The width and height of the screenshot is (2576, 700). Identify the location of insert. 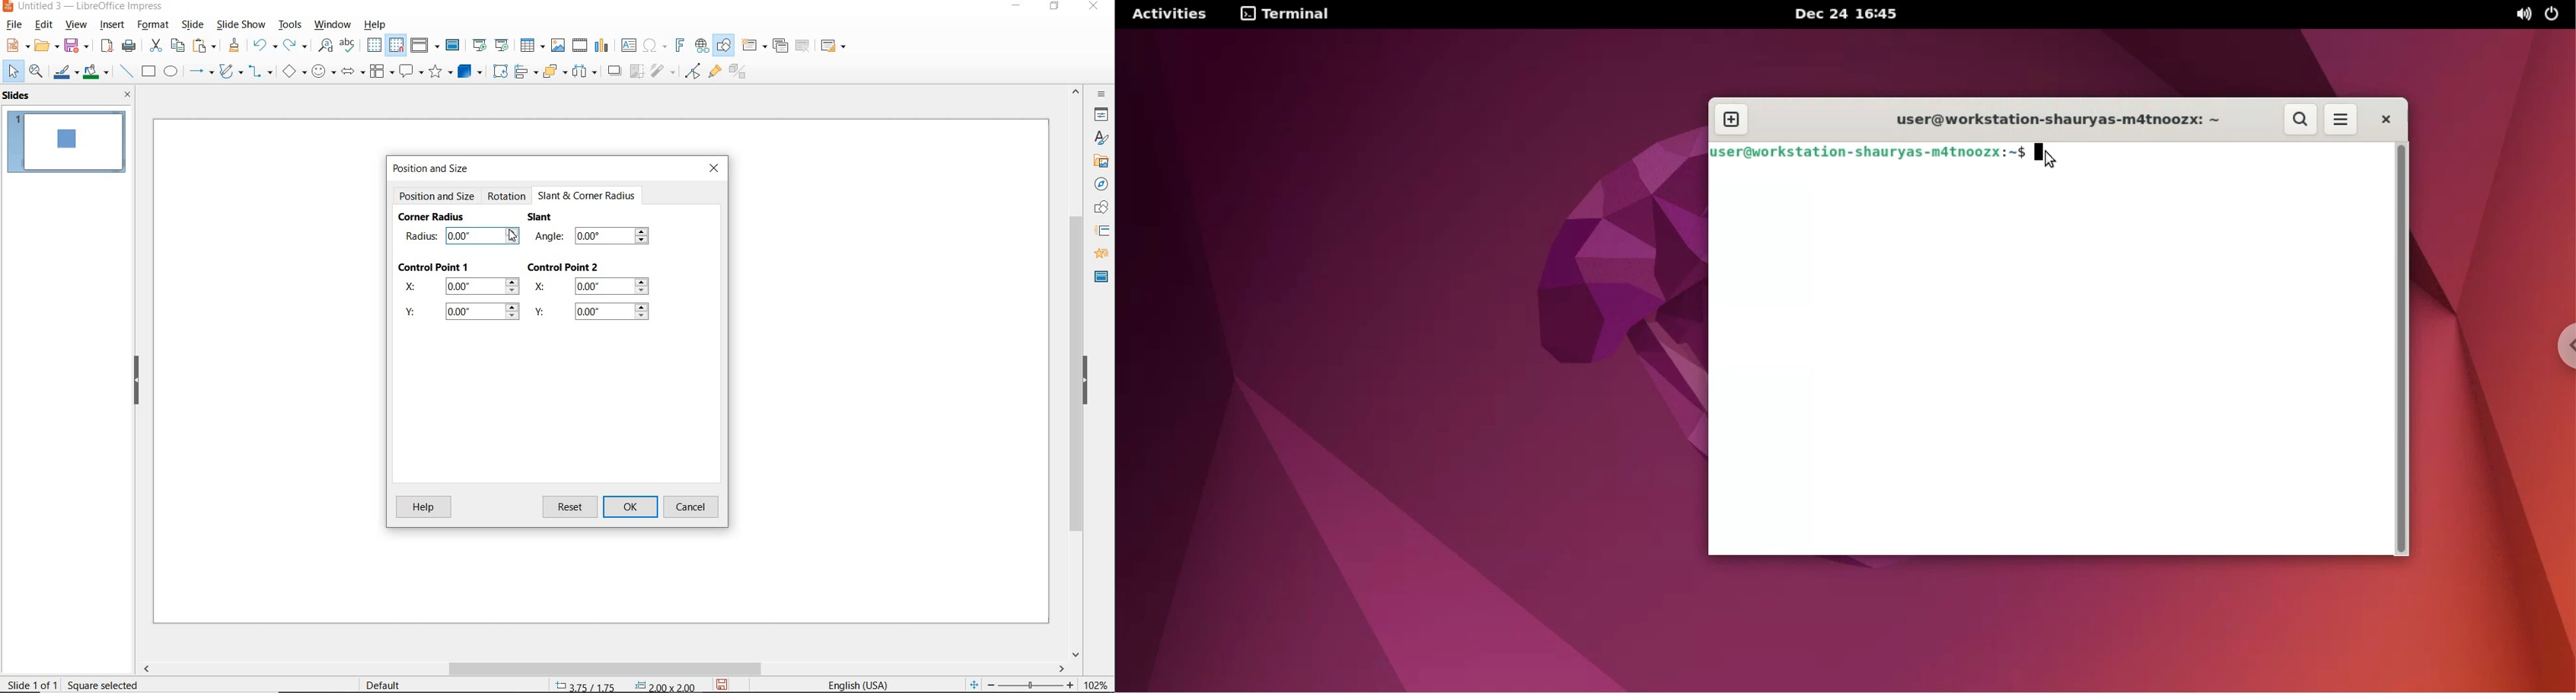
(114, 26).